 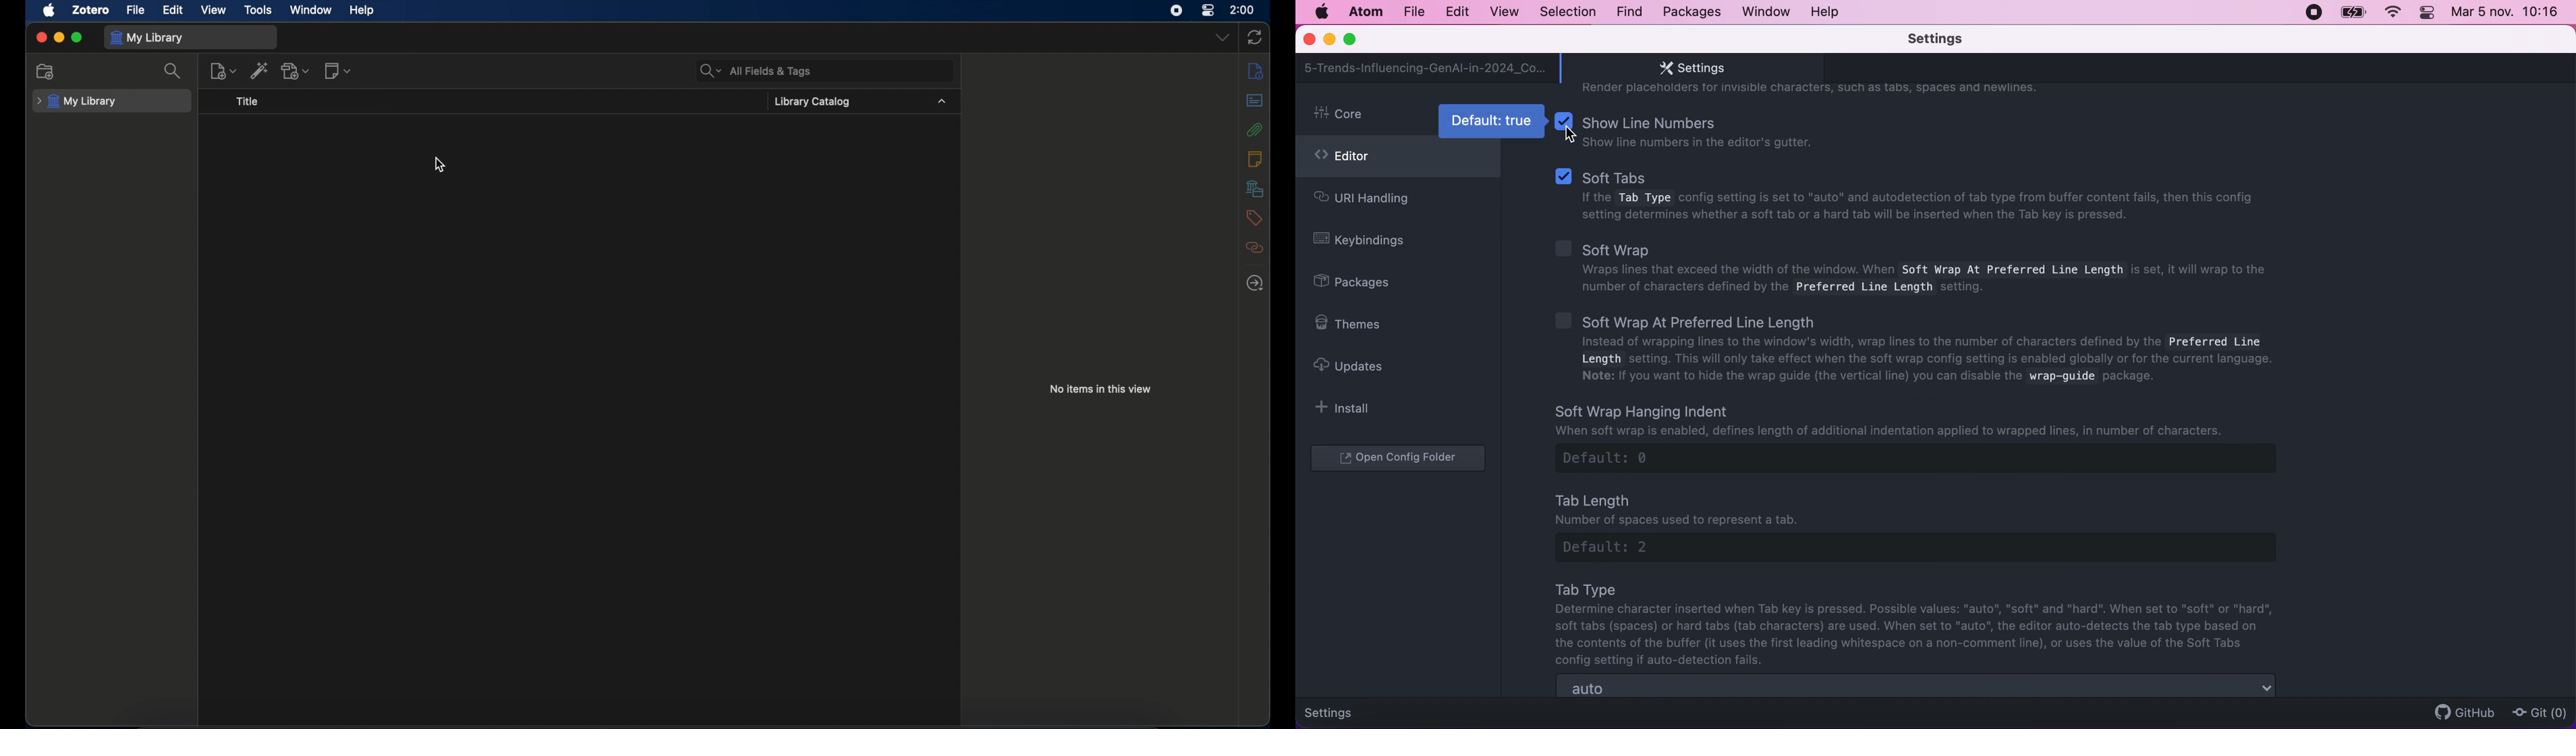 What do you see at coordinates (1329, 41) in the screenshot?
I see `minimize` at bounding box center [1329, 41].